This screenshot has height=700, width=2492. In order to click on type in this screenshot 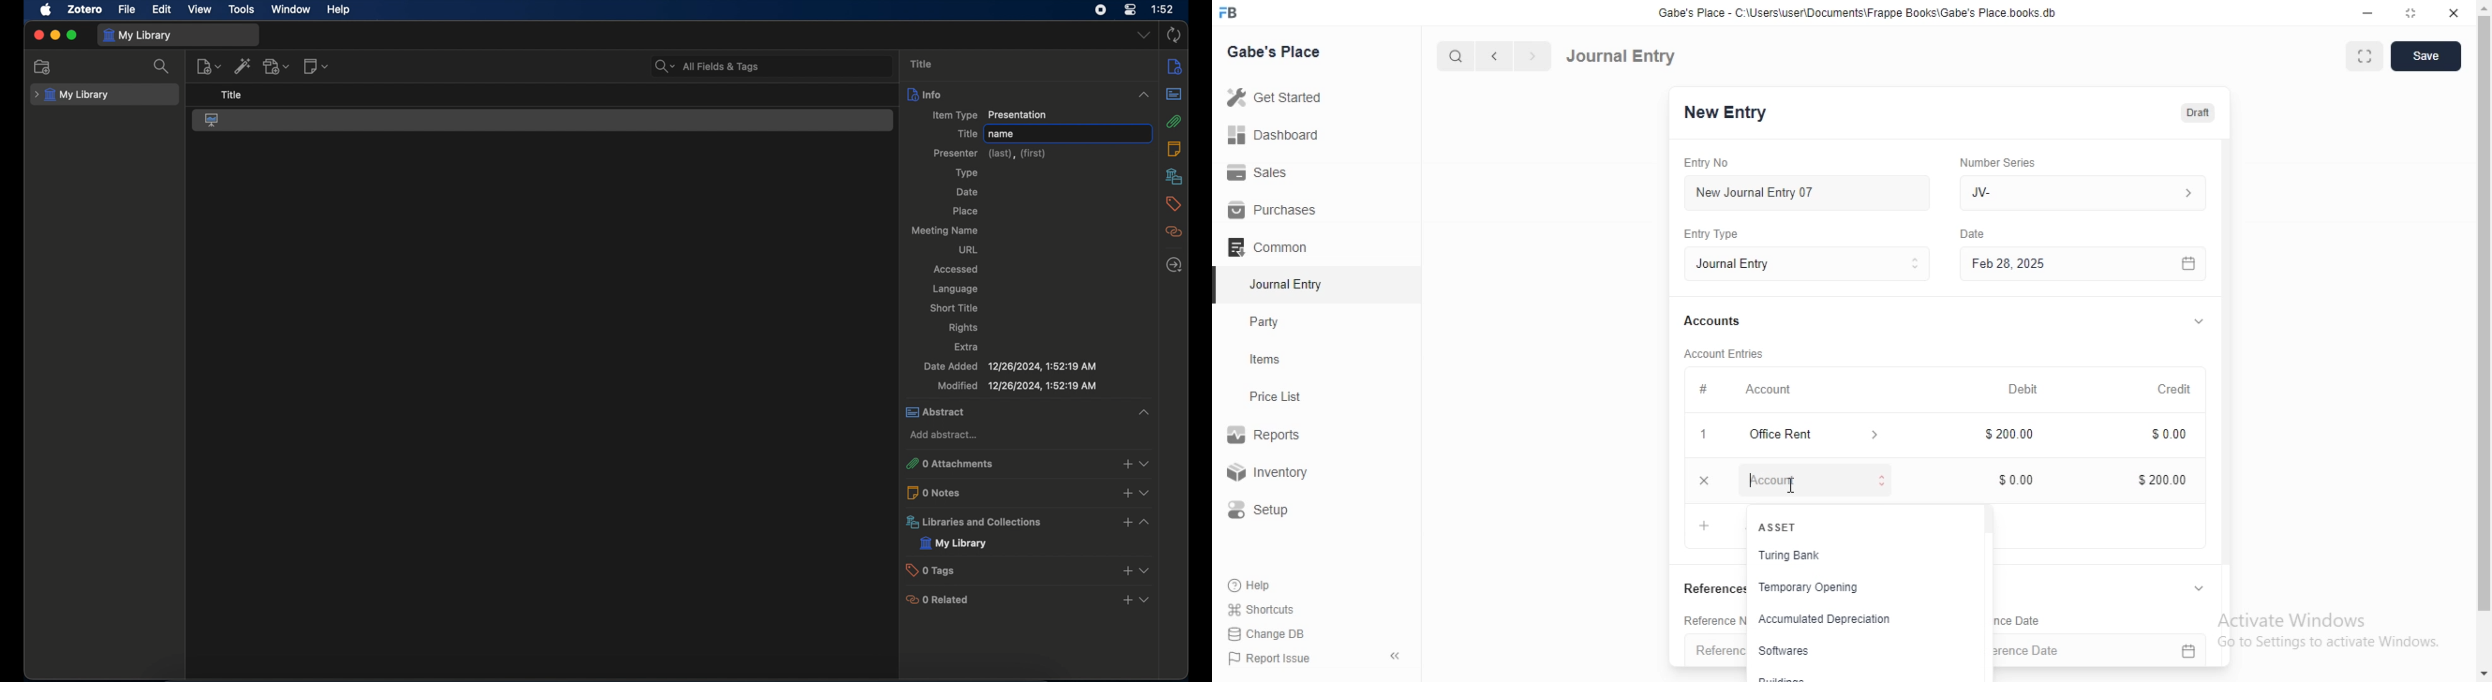, I will do `click(967, 173)`.